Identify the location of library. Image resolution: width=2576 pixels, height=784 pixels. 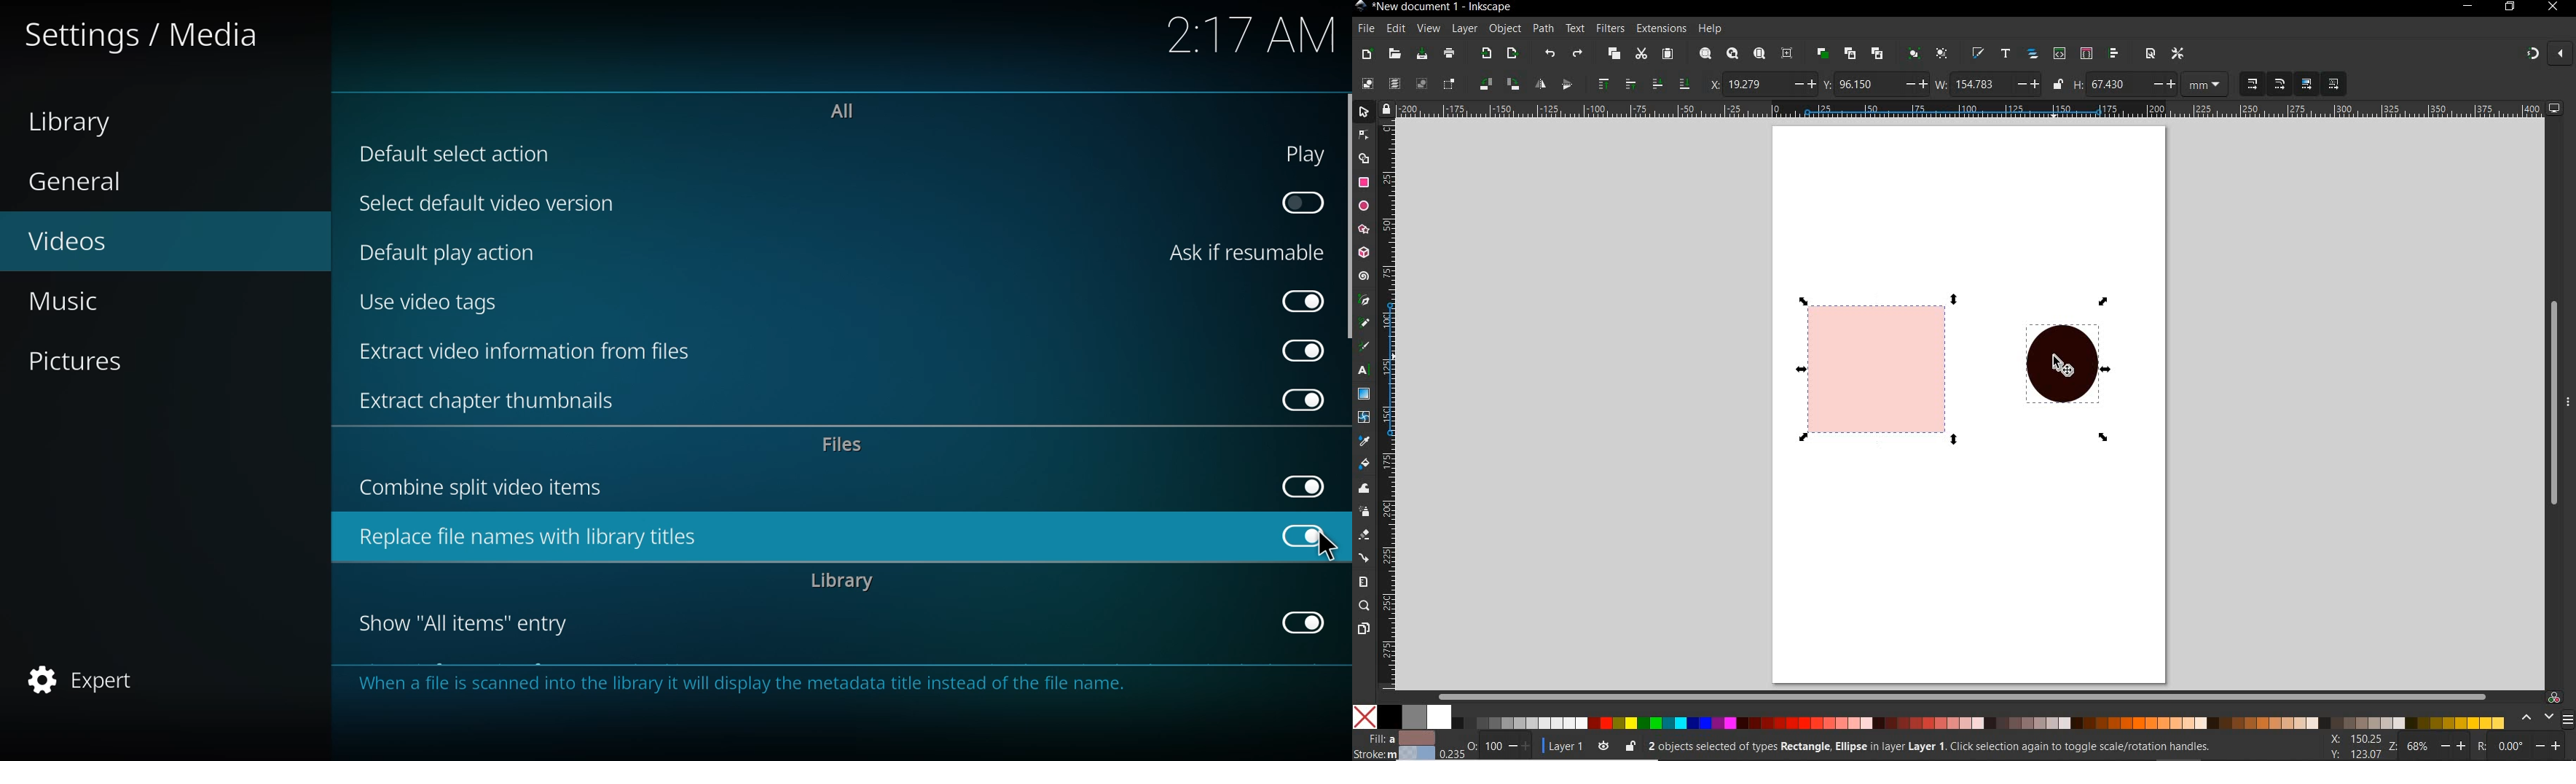
(77, 121).